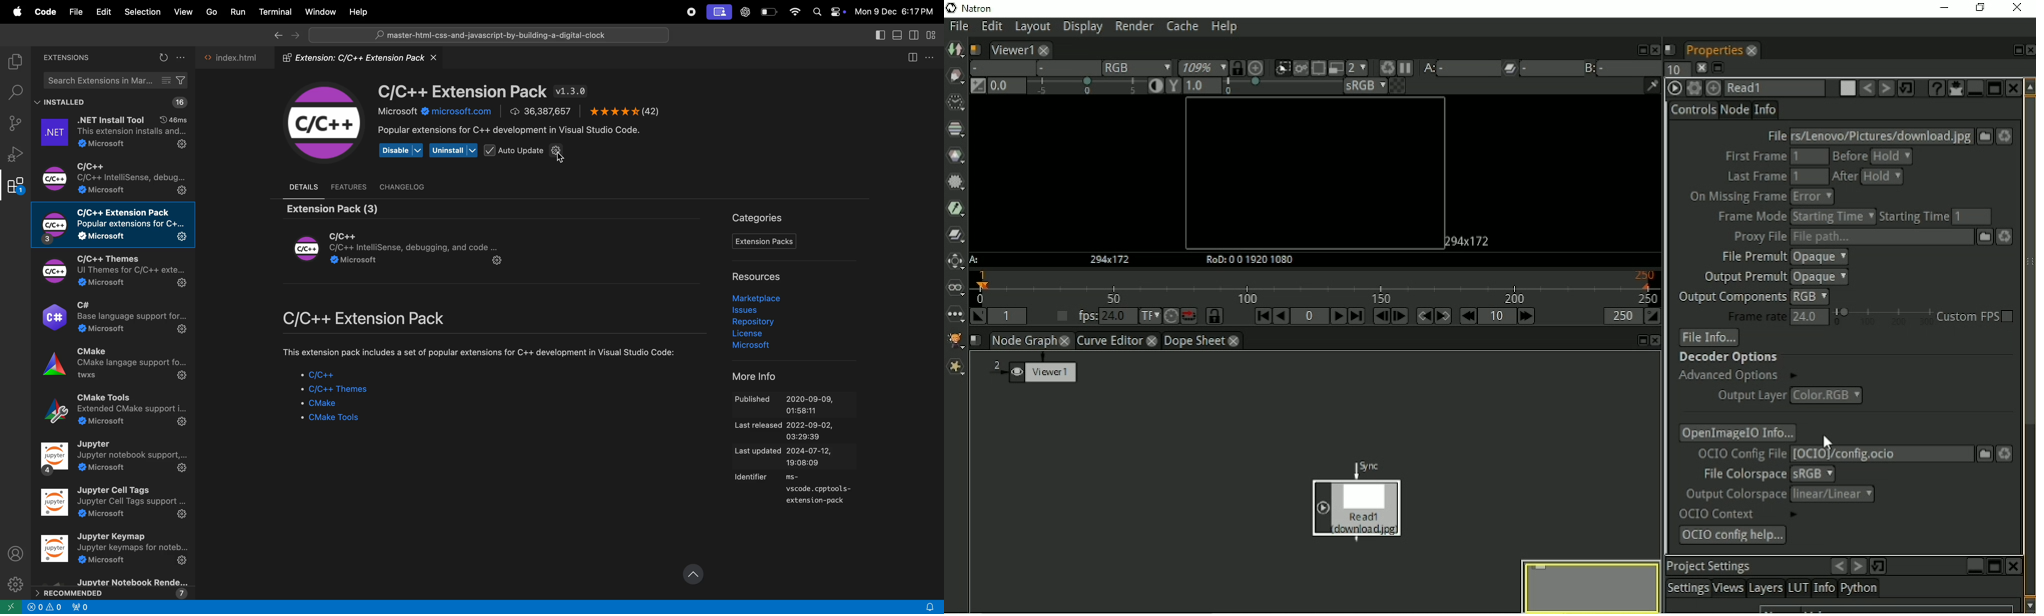  Describe the element at coordinates (489, 34) in the screenshot. I see `search bar` at that location.